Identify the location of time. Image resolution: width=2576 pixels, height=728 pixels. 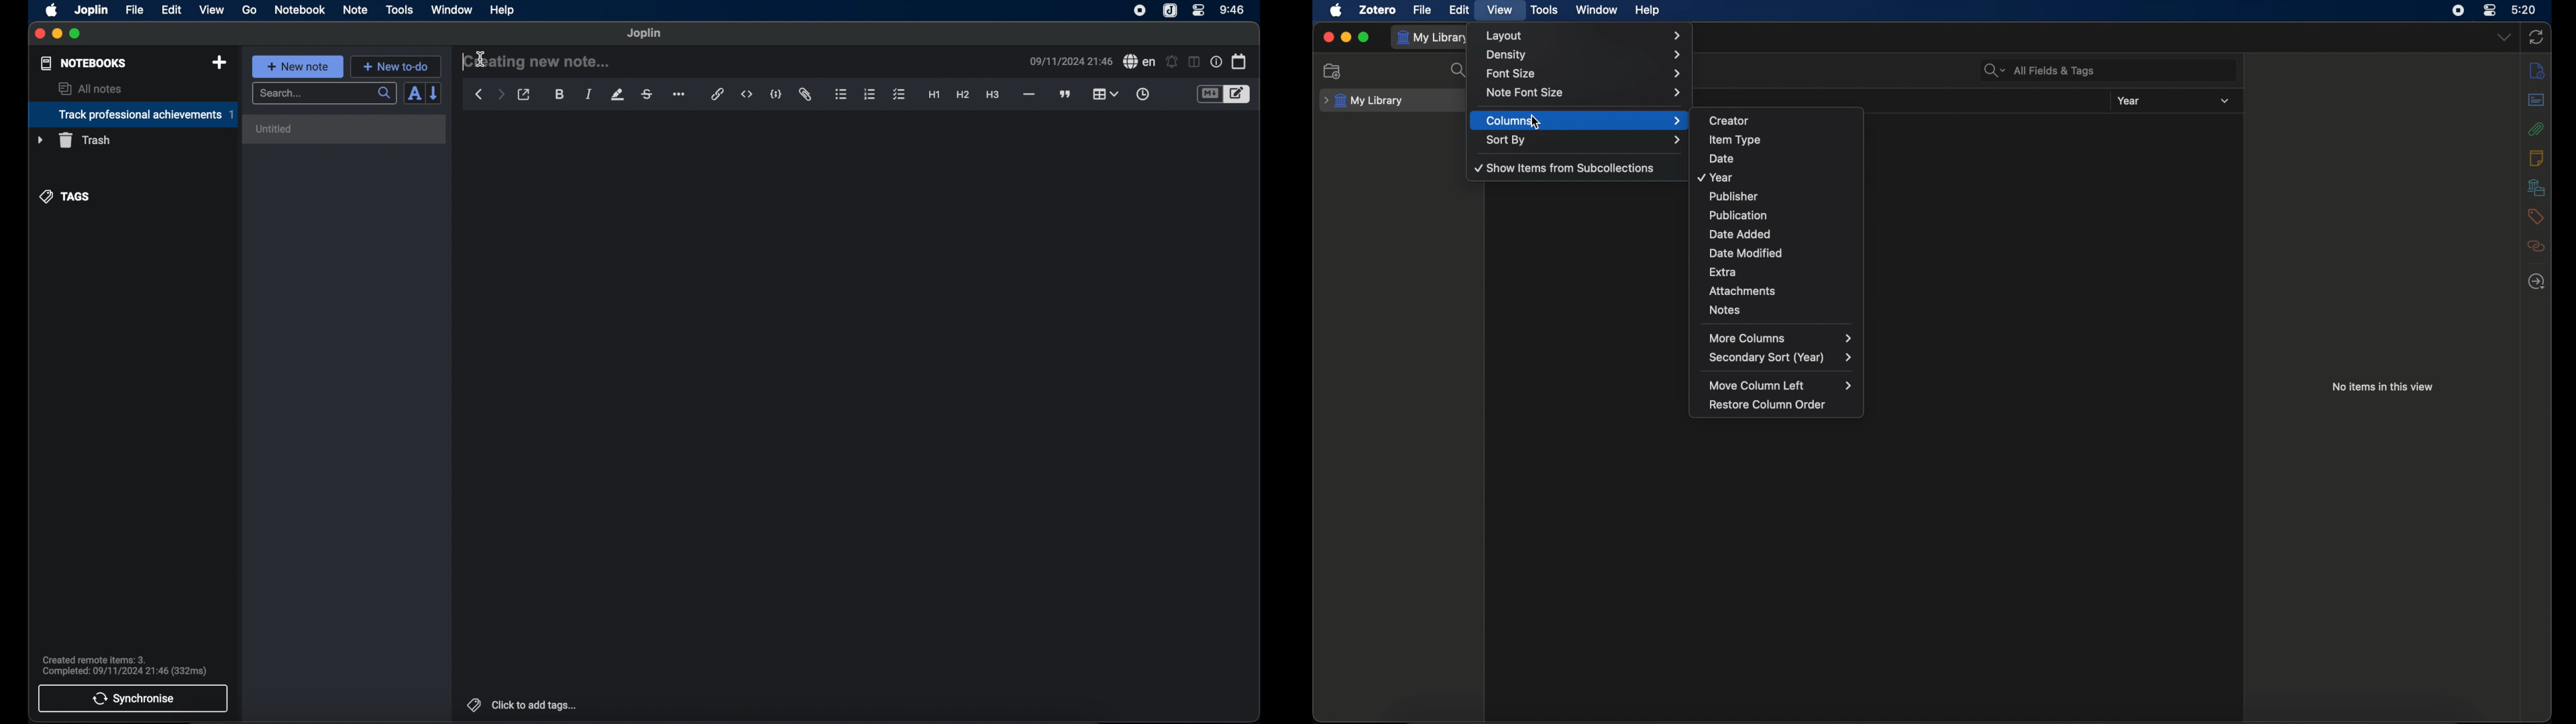
(2524, 9).